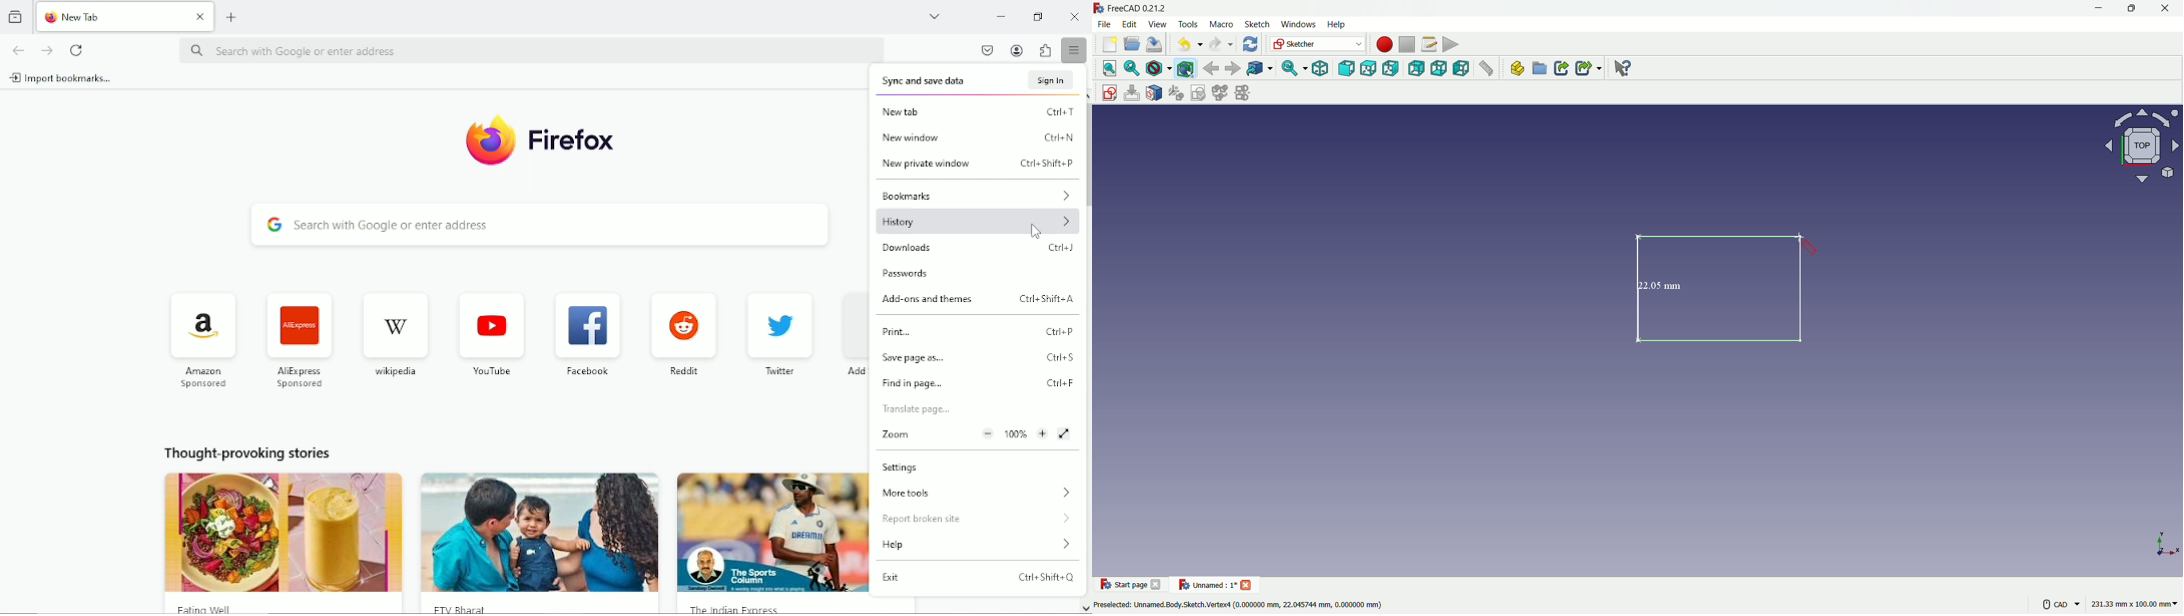  I want to click on icon, so click(580, 327).